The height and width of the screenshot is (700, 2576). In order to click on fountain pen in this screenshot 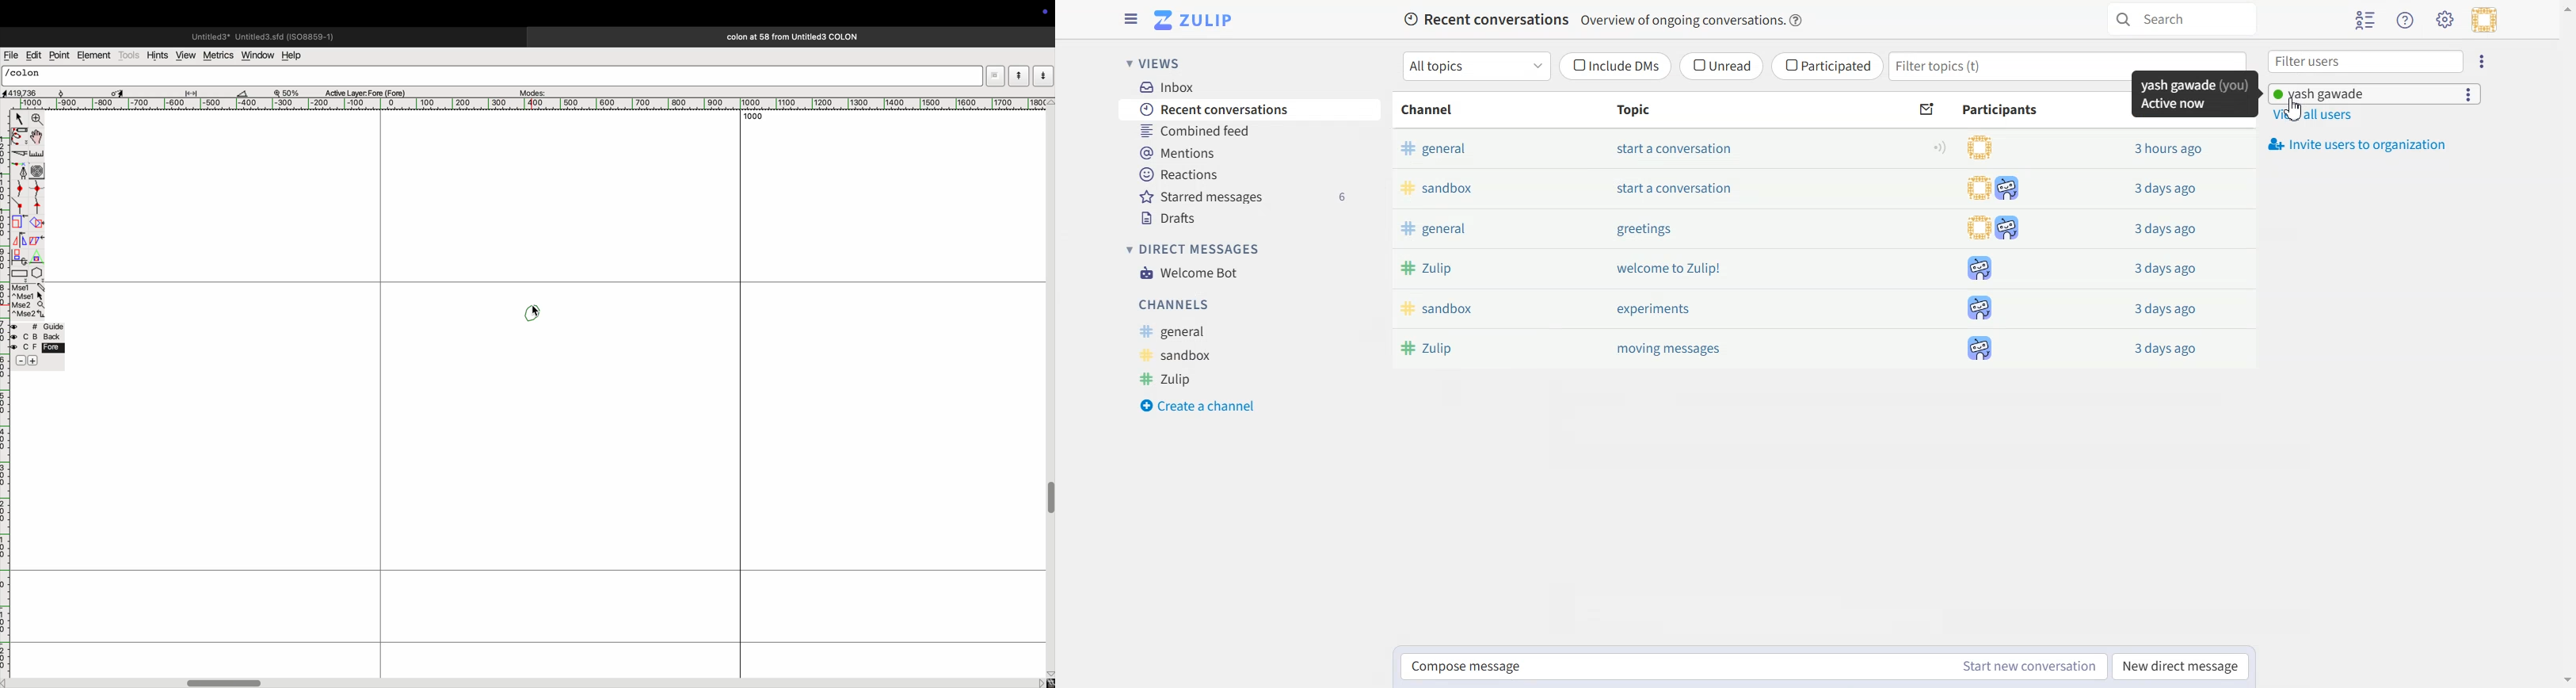, I will do `click(20, 170)`.